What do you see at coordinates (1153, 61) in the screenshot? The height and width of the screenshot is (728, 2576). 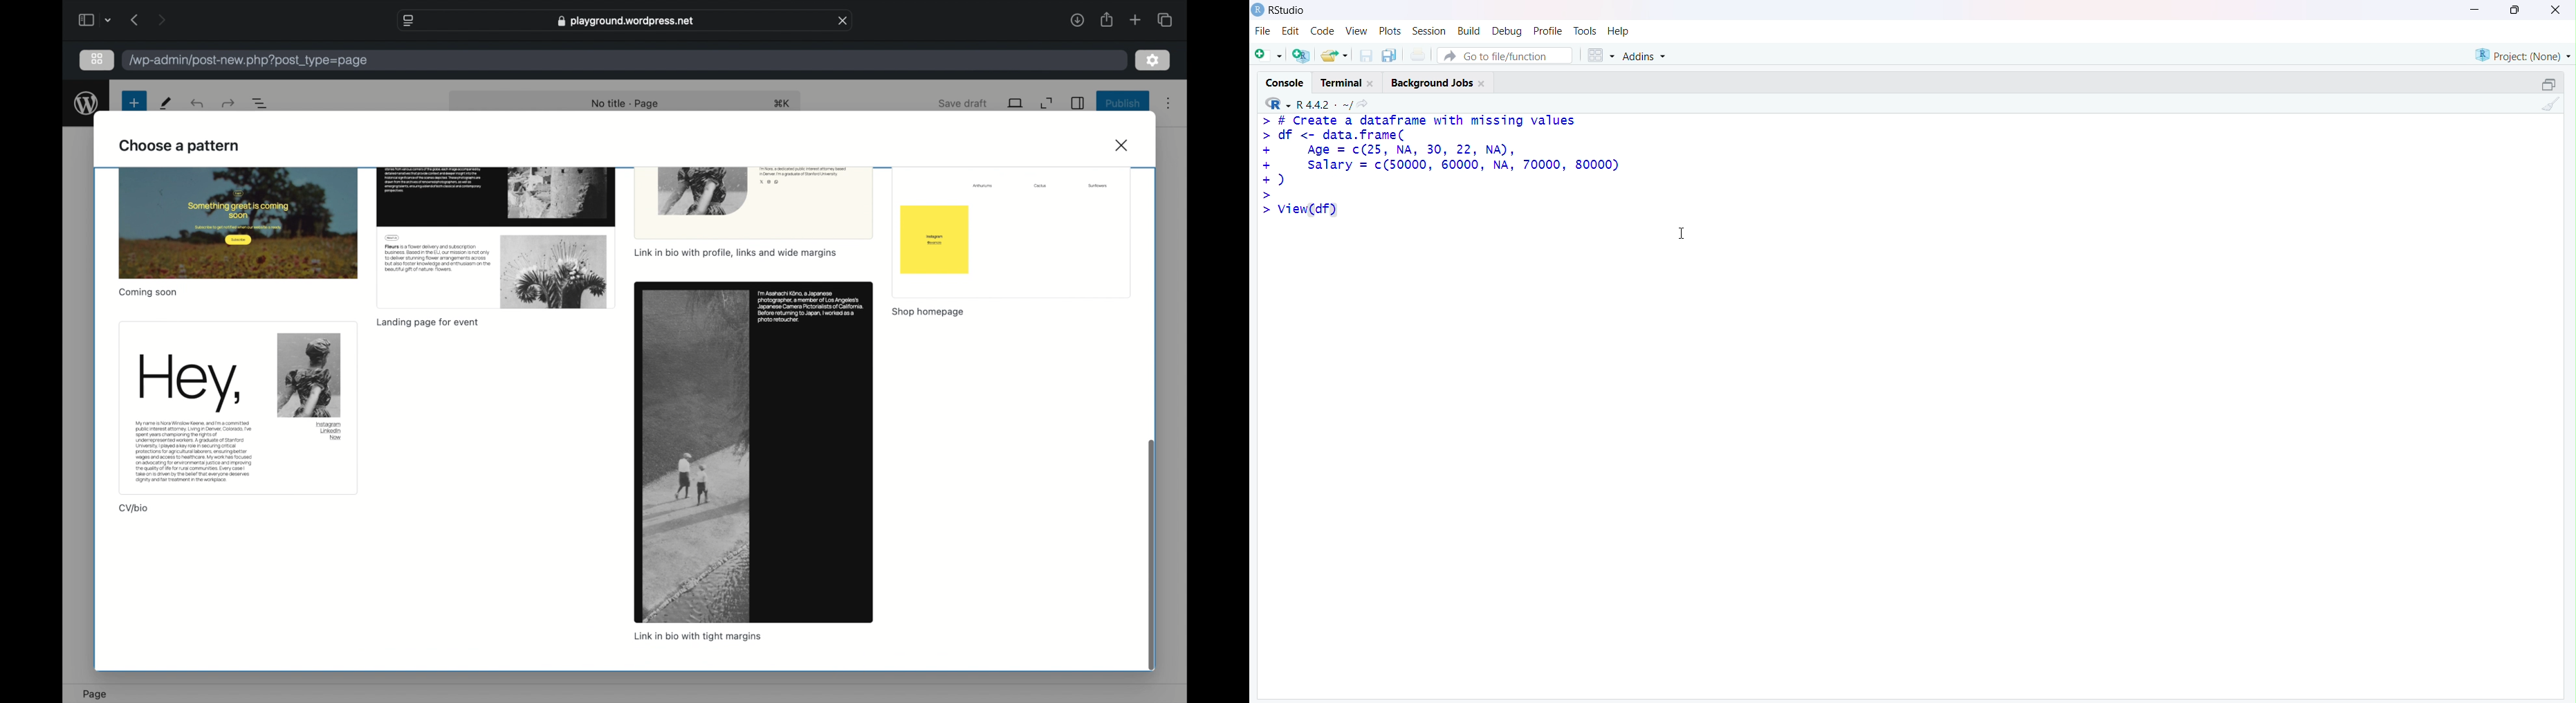 I see `settings` at bounding box center [1153, 61].